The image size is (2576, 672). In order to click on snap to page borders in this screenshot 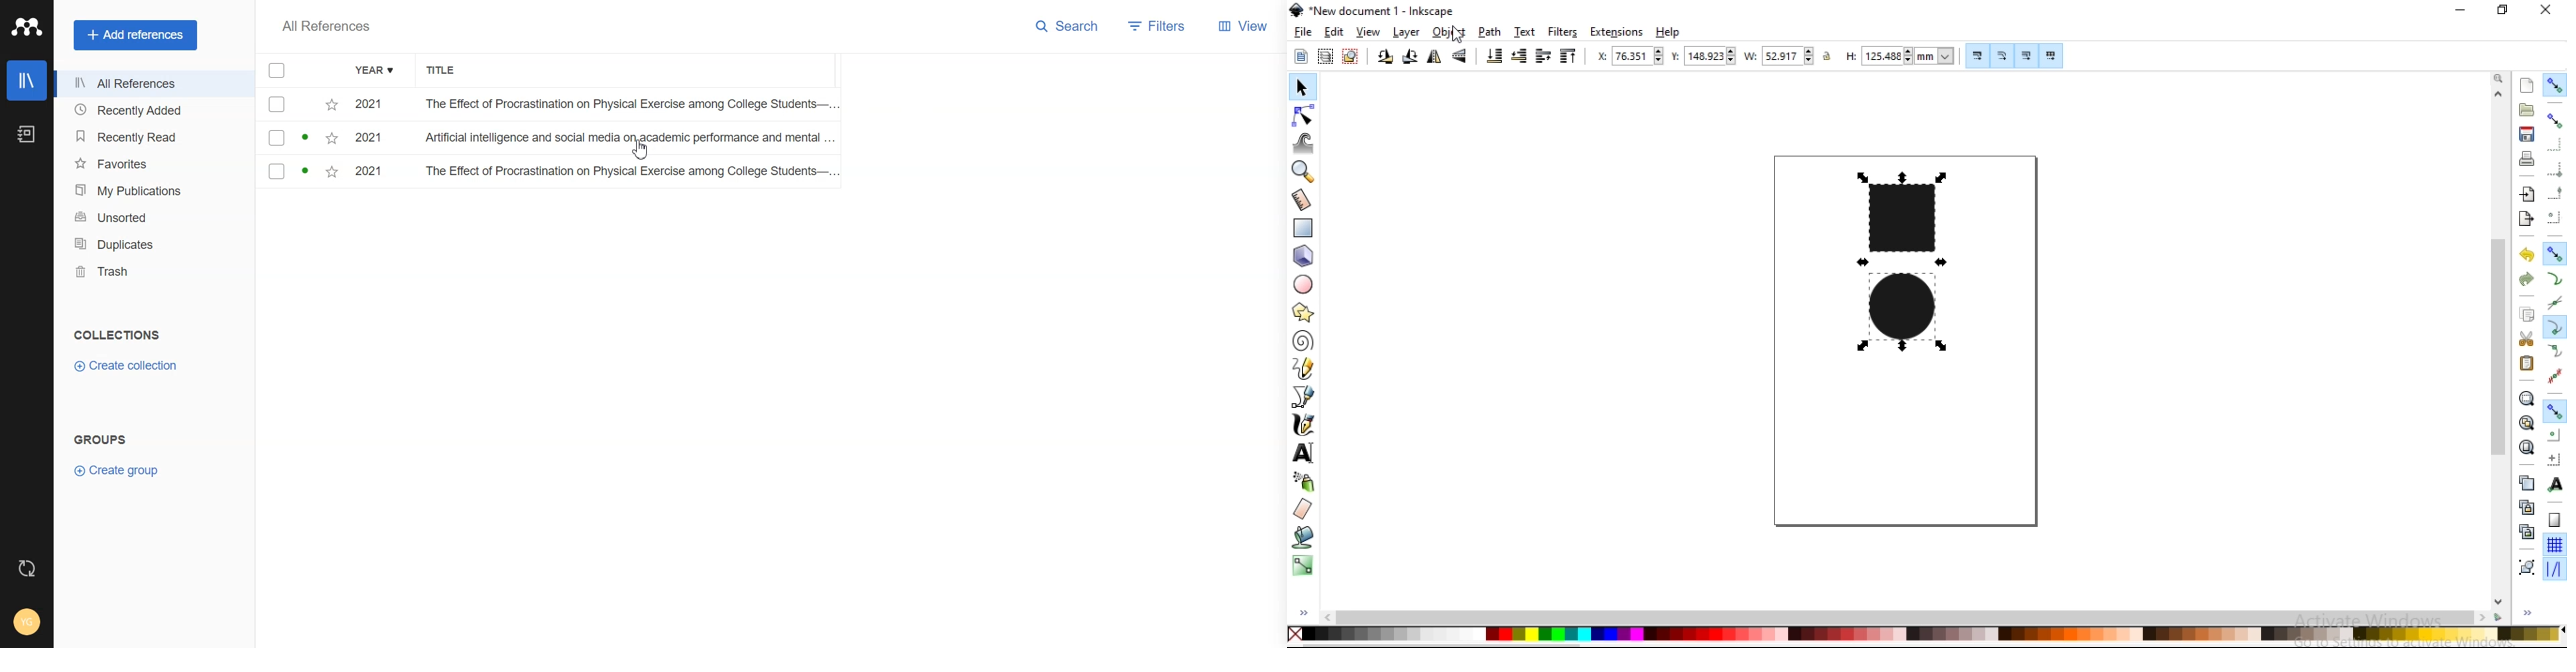, I will do `click(2554, 519)`.